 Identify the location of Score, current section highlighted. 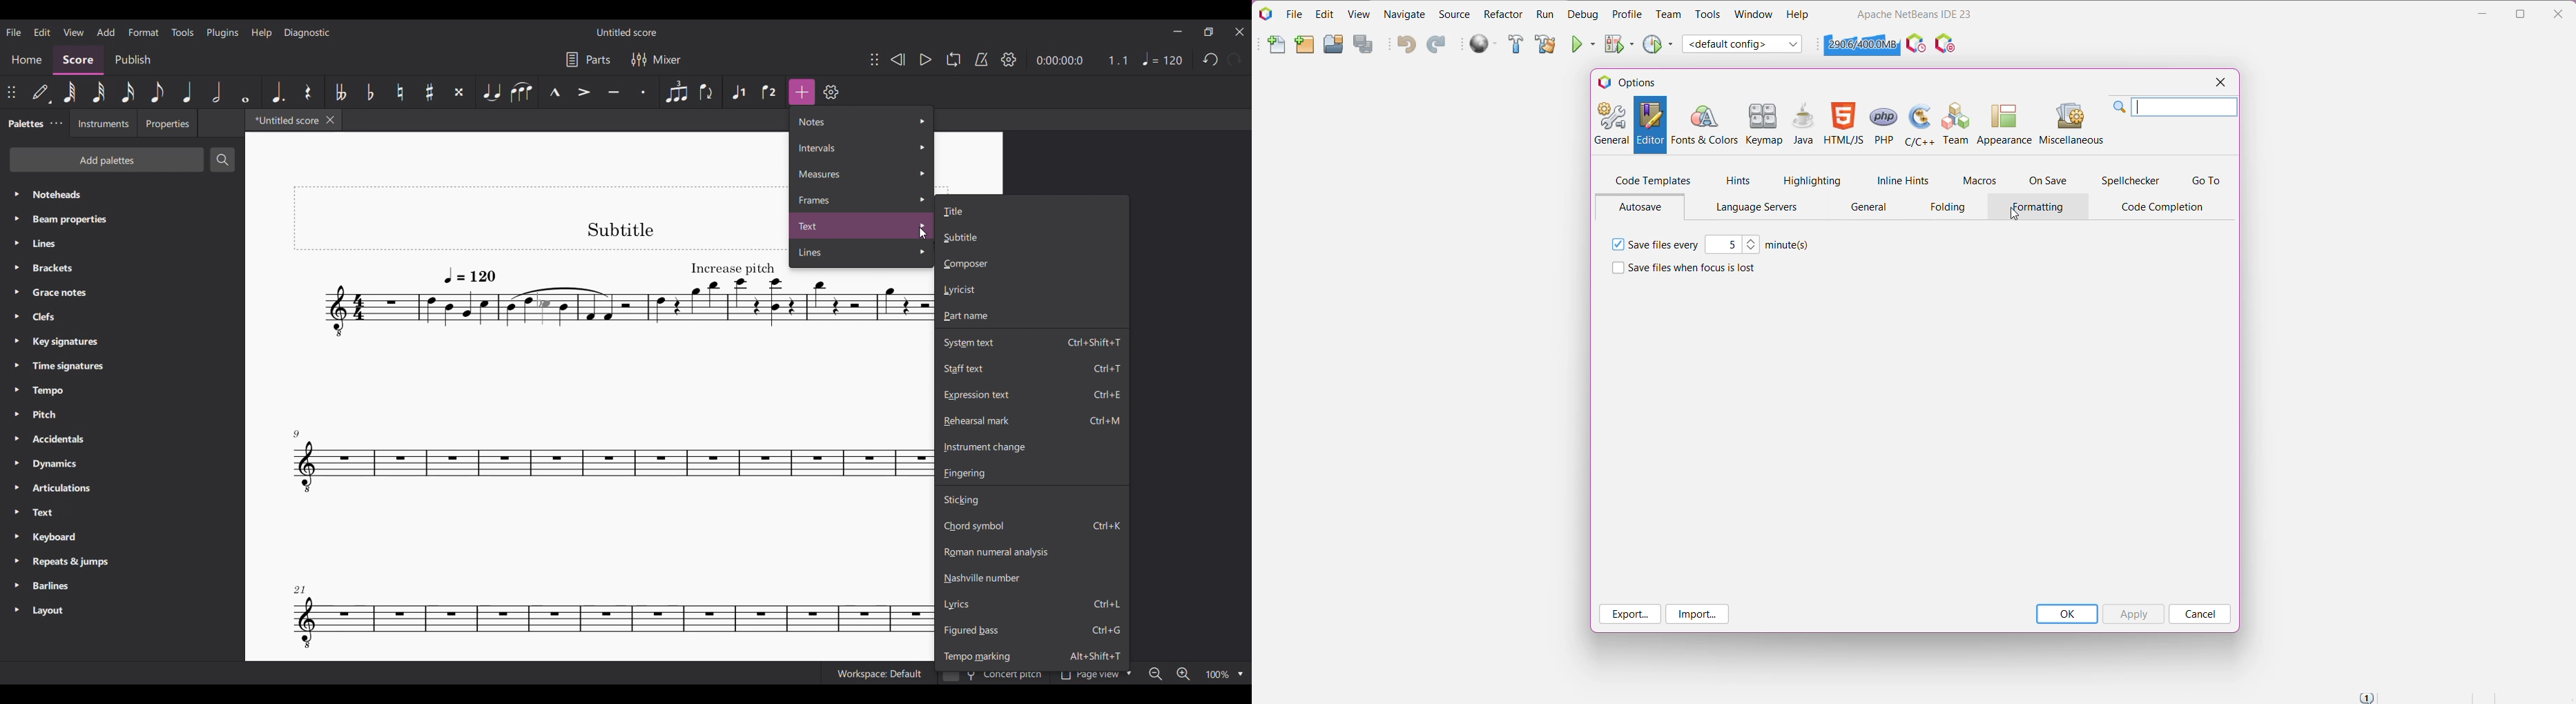
(80, 60).